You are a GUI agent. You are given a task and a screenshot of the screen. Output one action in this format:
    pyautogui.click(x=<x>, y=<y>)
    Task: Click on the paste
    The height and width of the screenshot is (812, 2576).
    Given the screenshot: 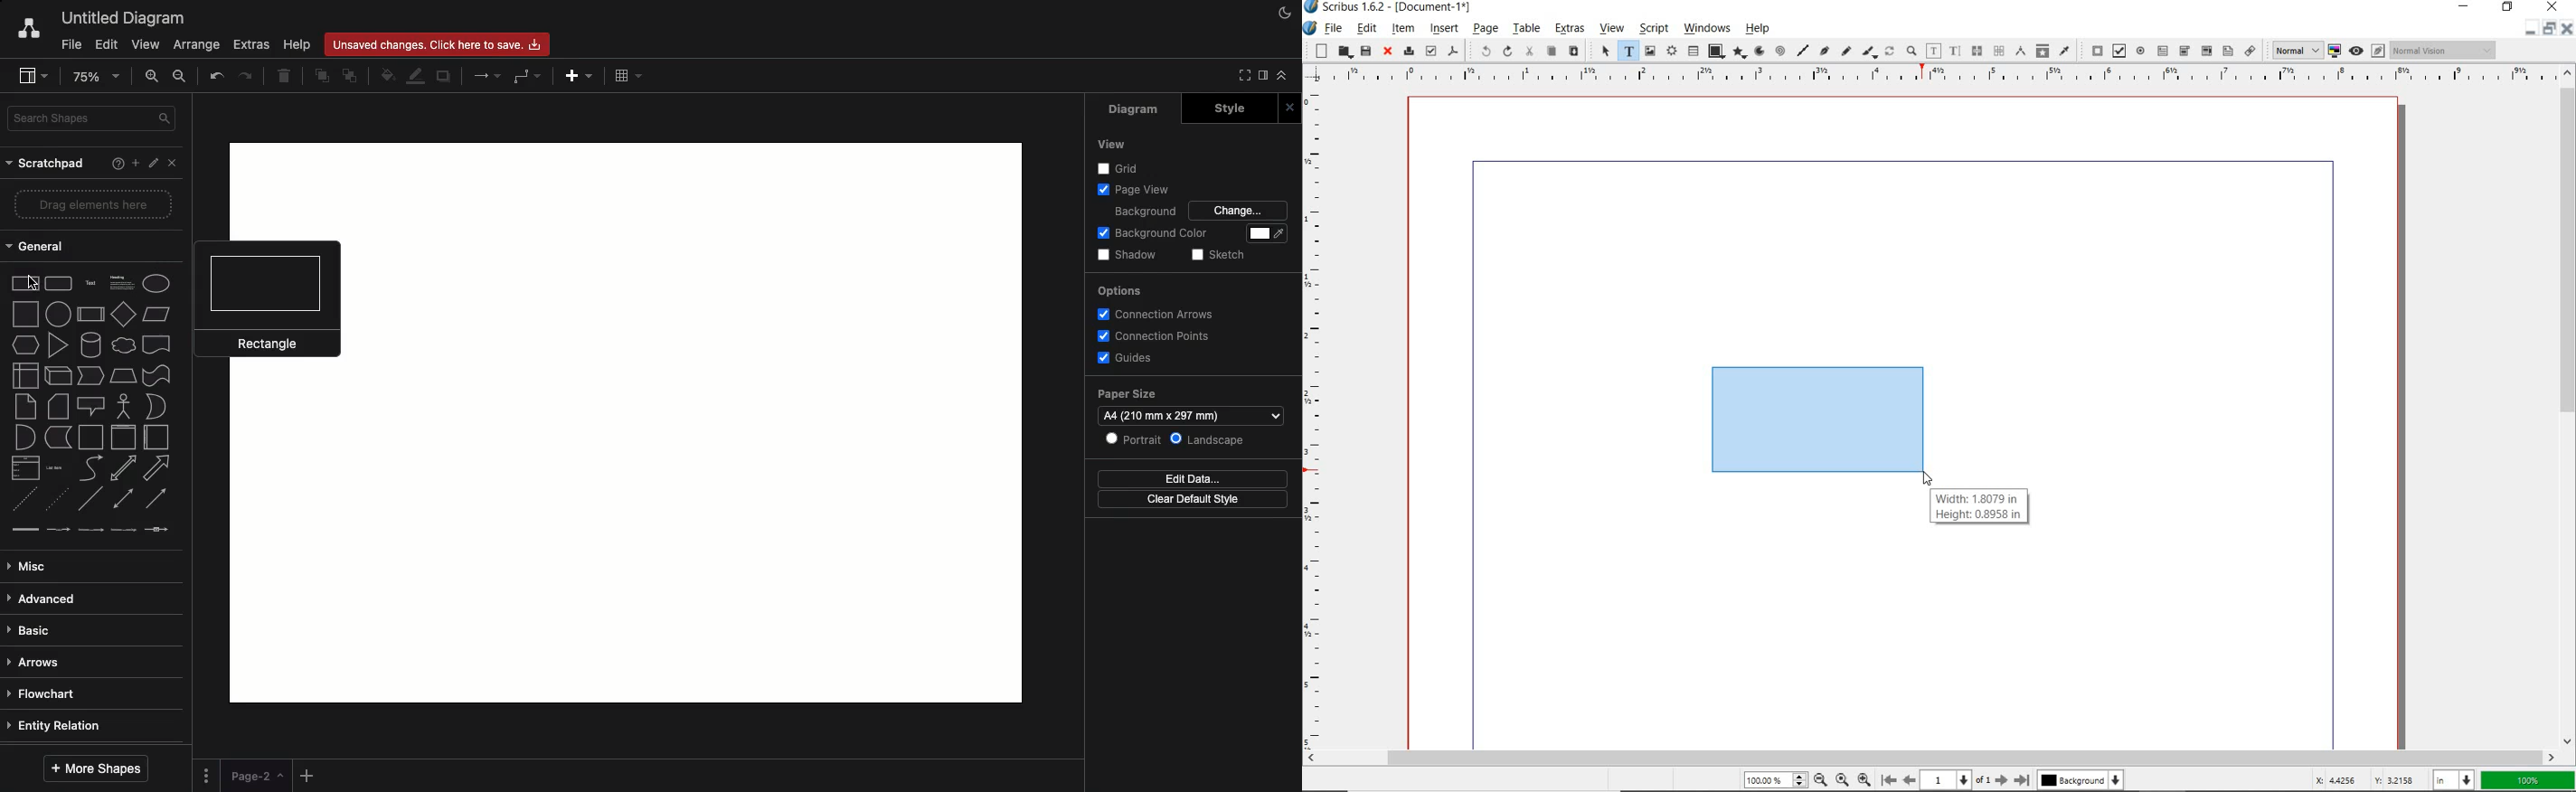 What is the action you would take?
    pyautogui.click(x=1575, y=52)
    